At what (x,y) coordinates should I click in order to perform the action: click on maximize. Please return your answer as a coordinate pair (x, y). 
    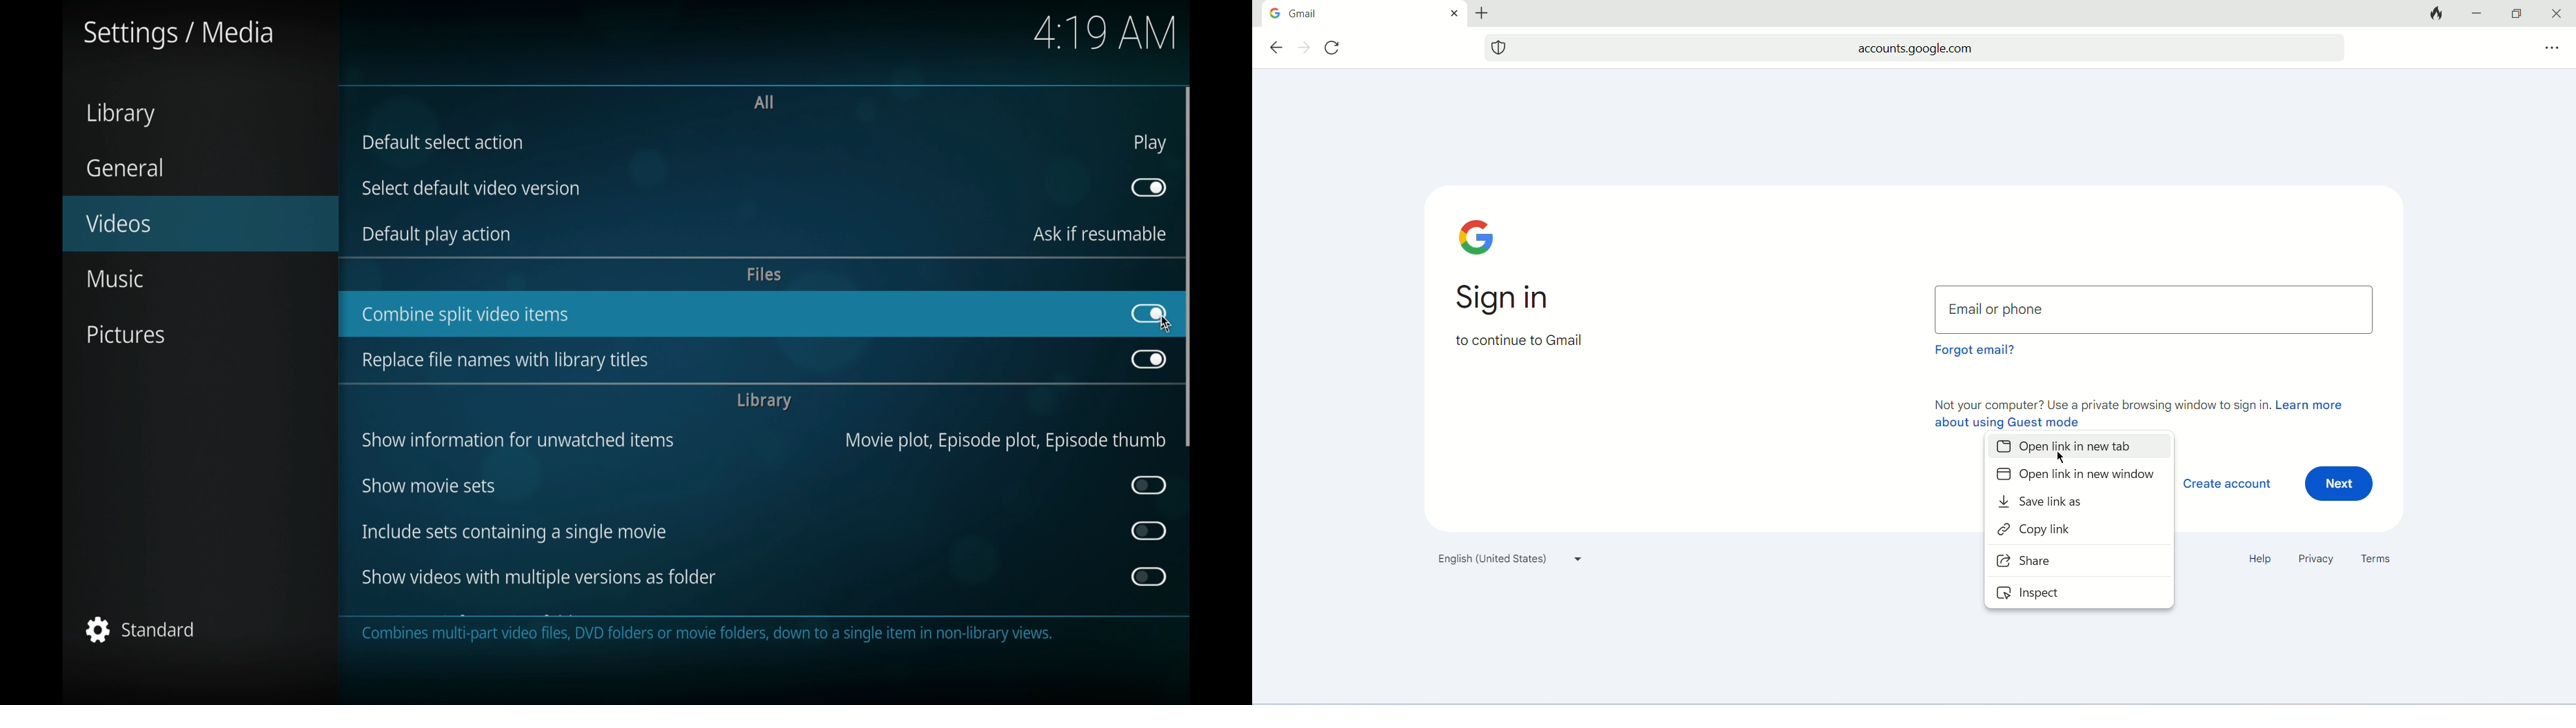
    Looking at the image, I should click on (2515, 14).